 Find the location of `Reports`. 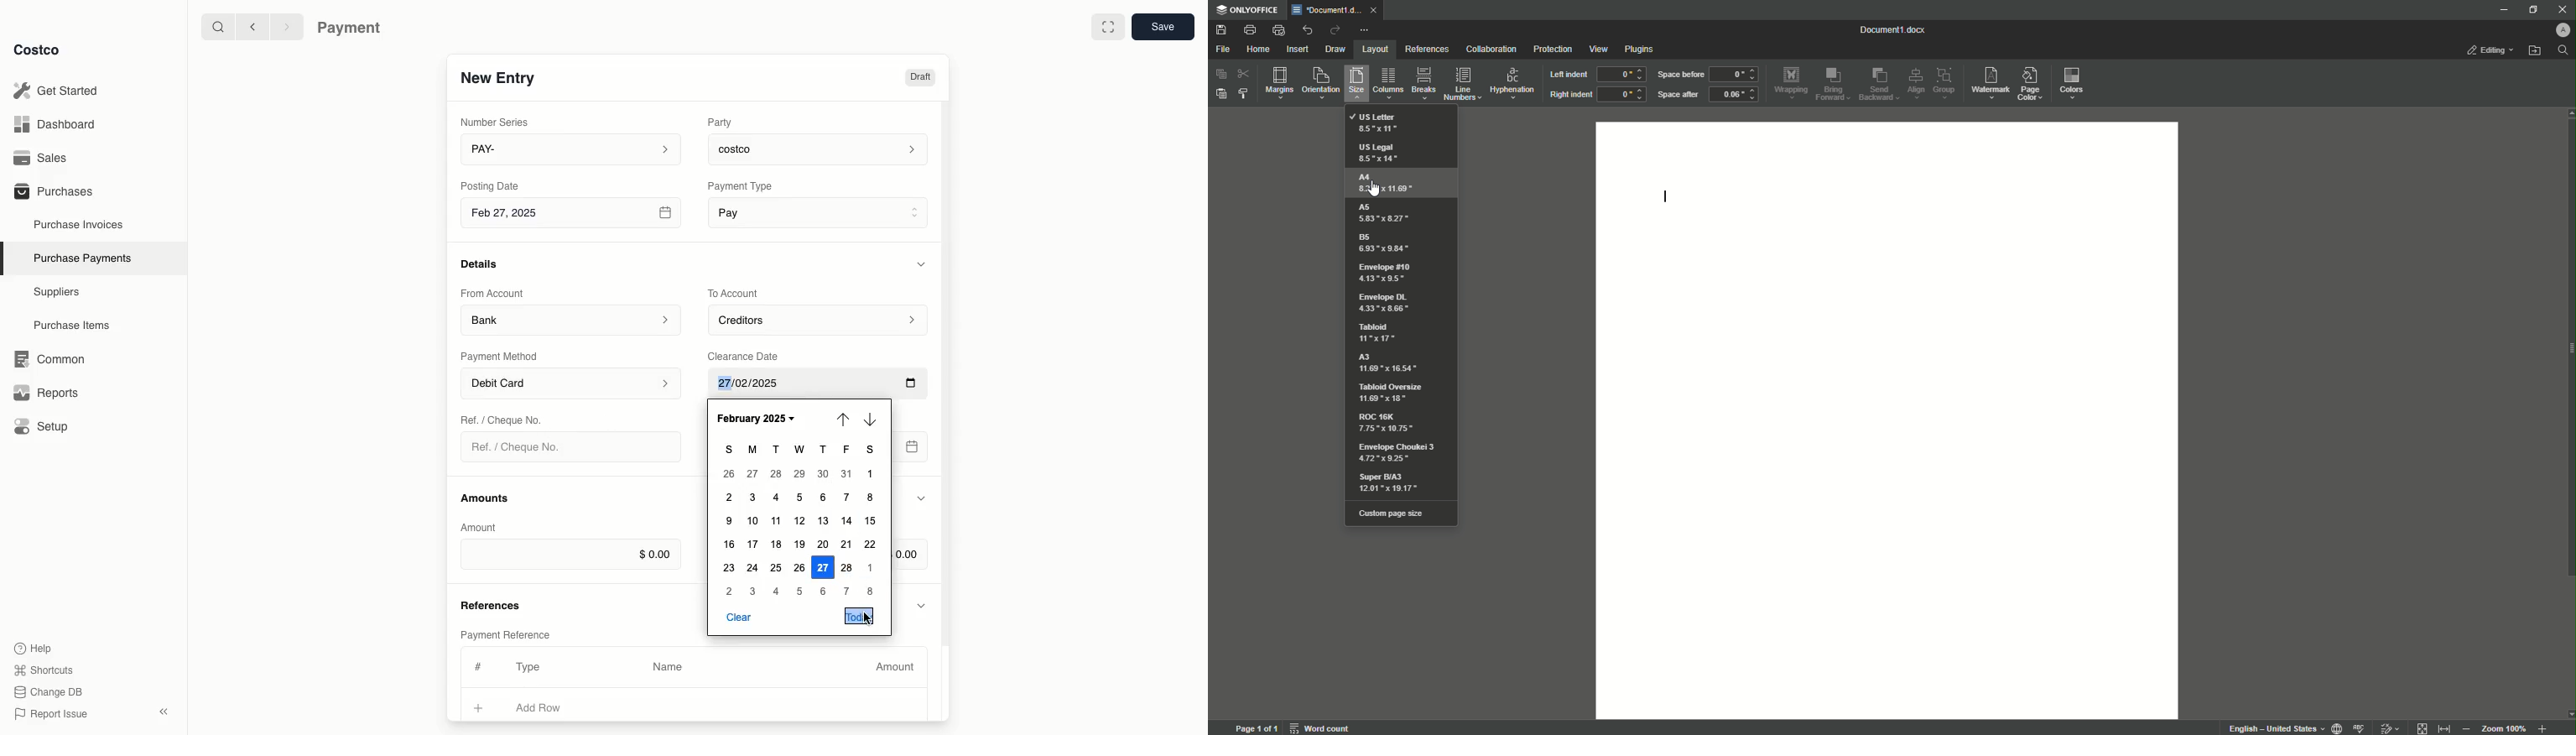

Reports is located at coordinates (44, 390).